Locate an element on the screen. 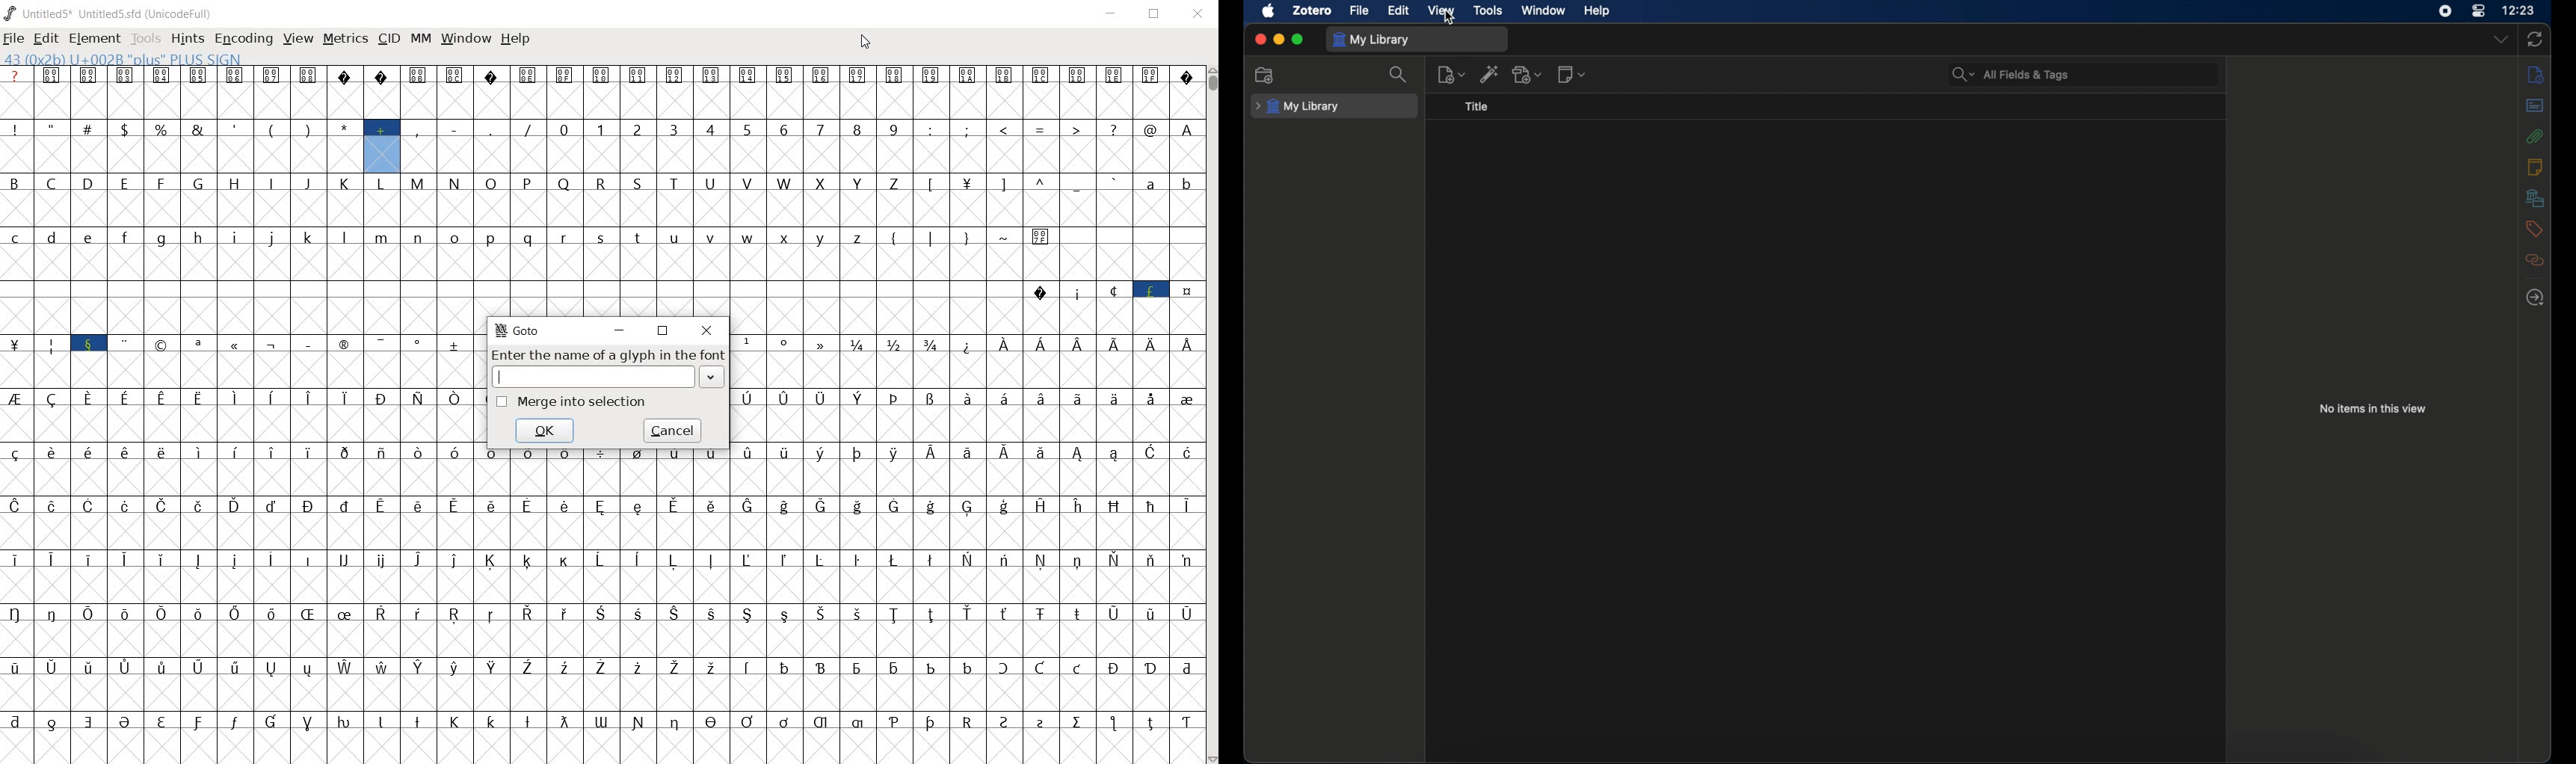 The width and height of the screenshot is (2576, 784). encoding is located at coordinates (241, 38).